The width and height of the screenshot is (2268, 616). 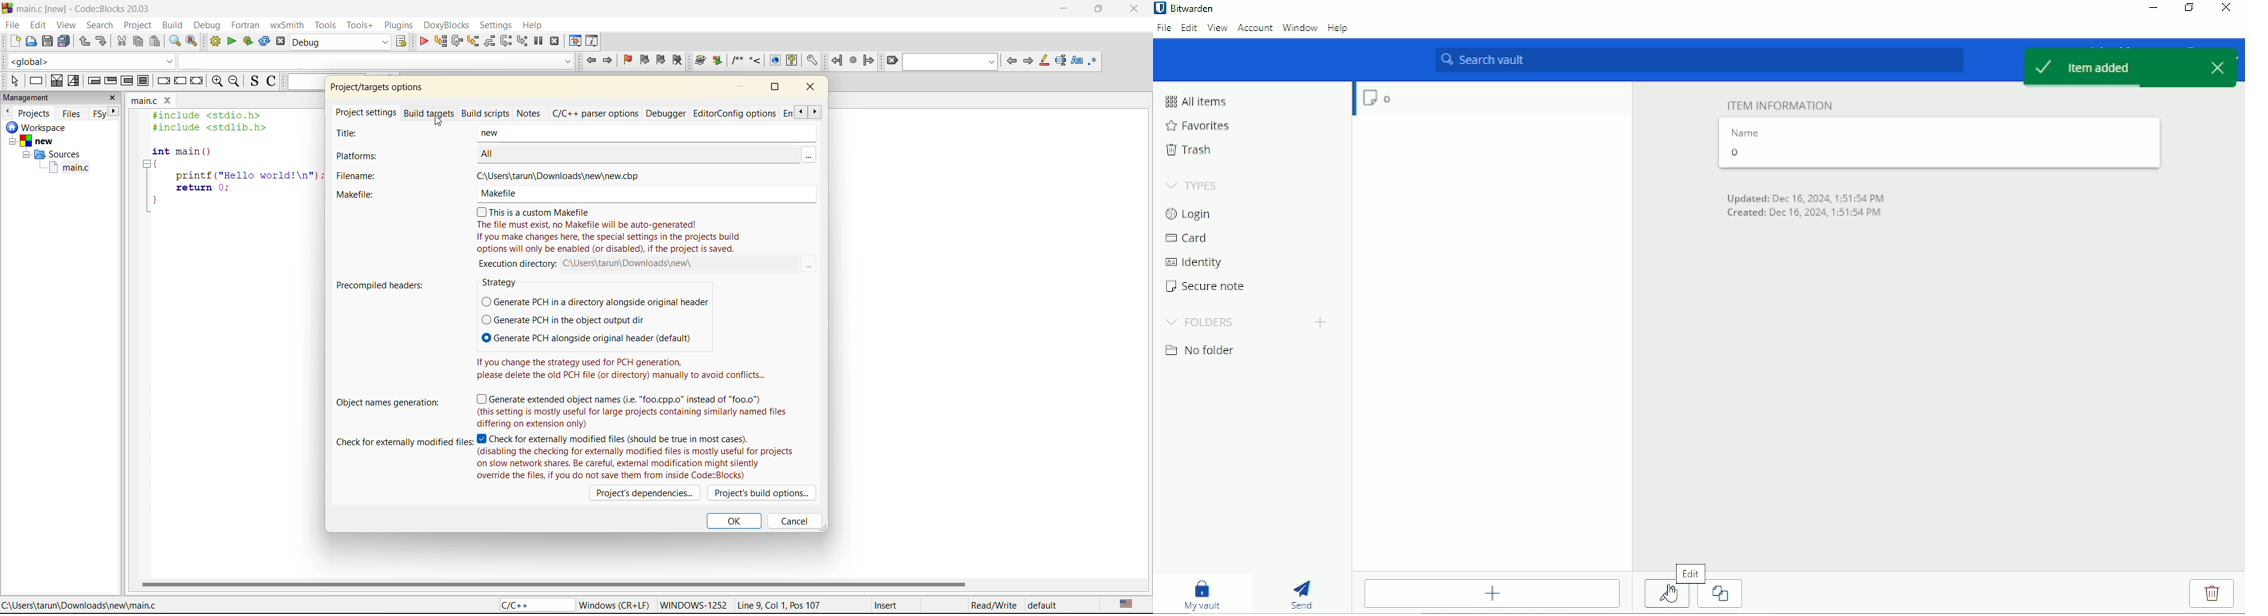 I want to click on Edit, so click(x=1666, y=594).